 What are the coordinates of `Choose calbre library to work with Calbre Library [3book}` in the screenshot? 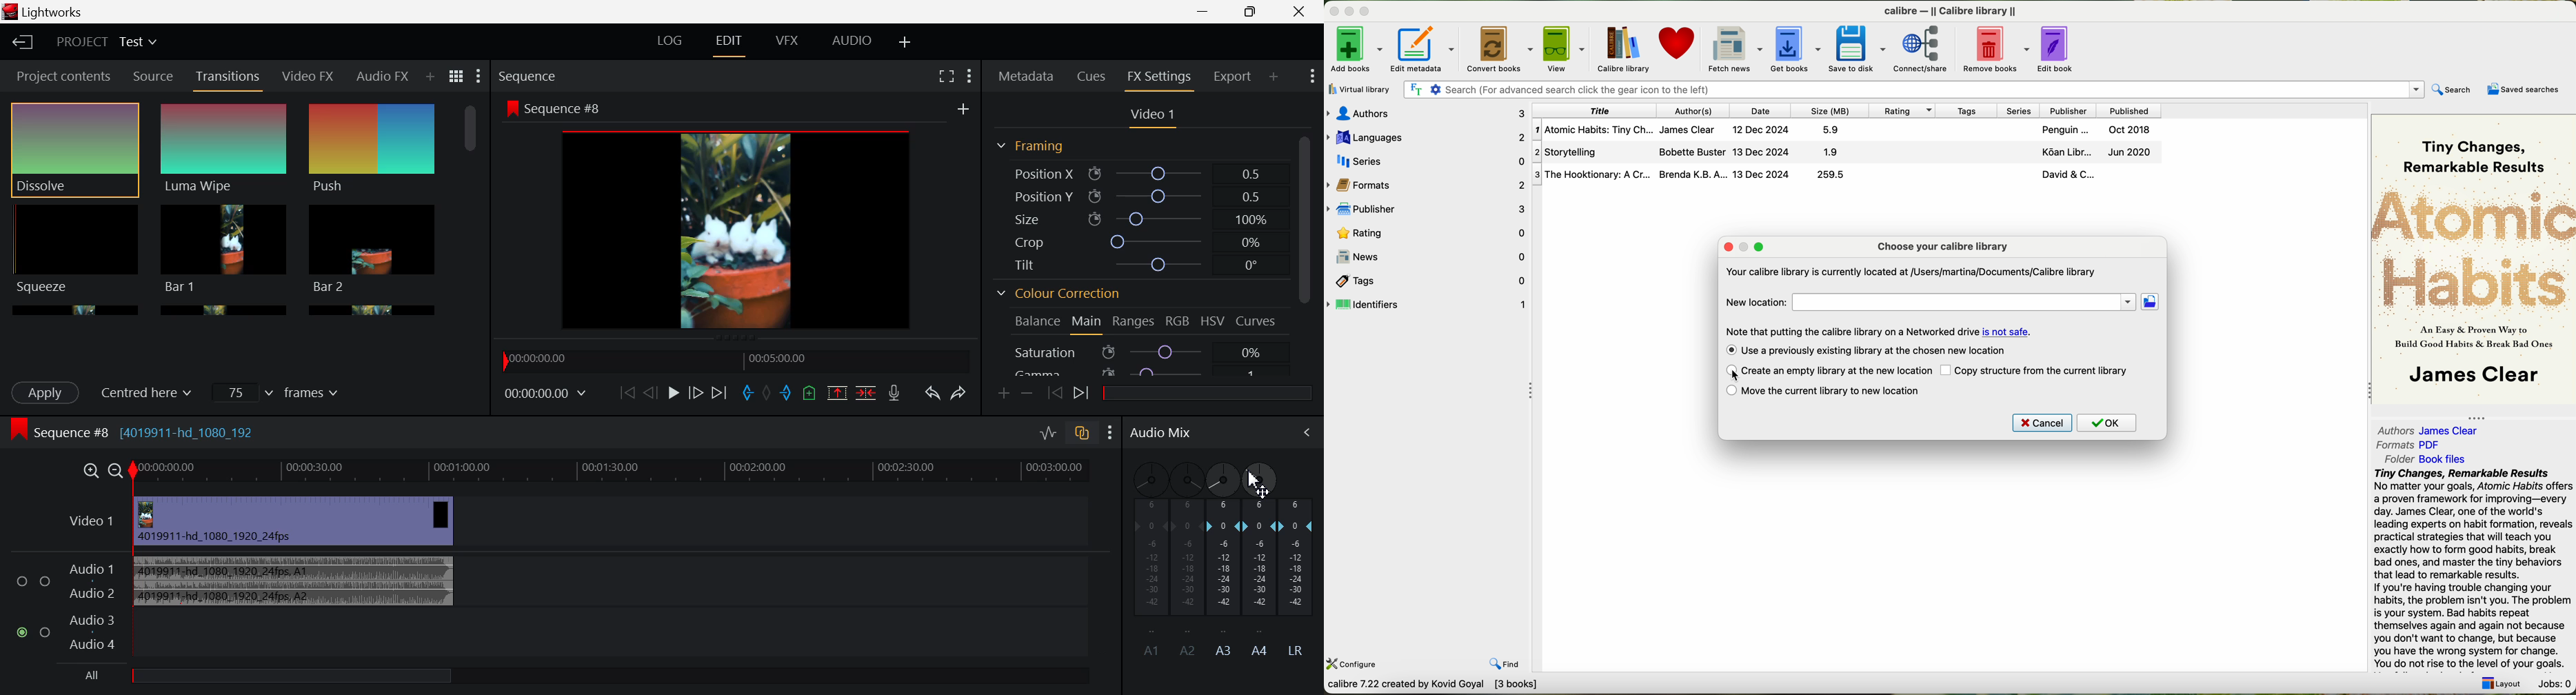 It's located at (1468, 686).